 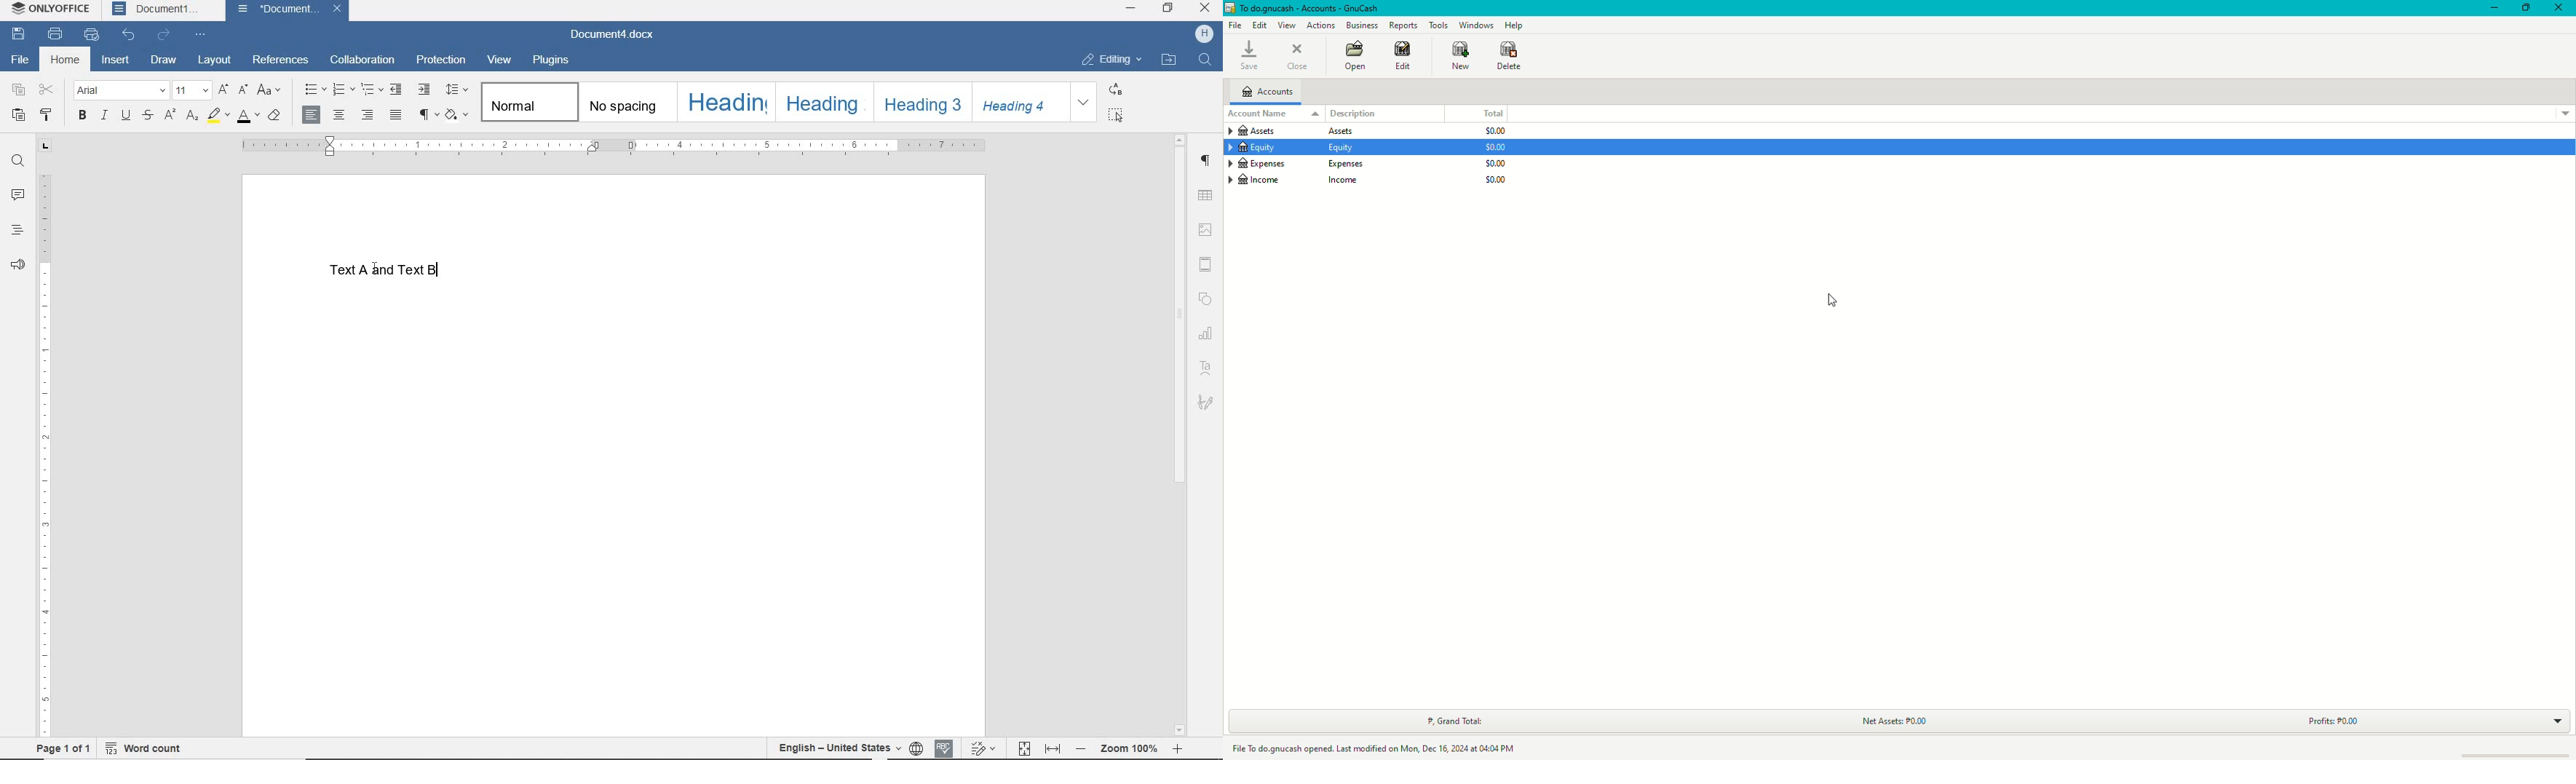 What do you see at coordinates (1129, 748) in the screenshot?
I see `ZOOM OUT` at bounding box center [1129, 748].